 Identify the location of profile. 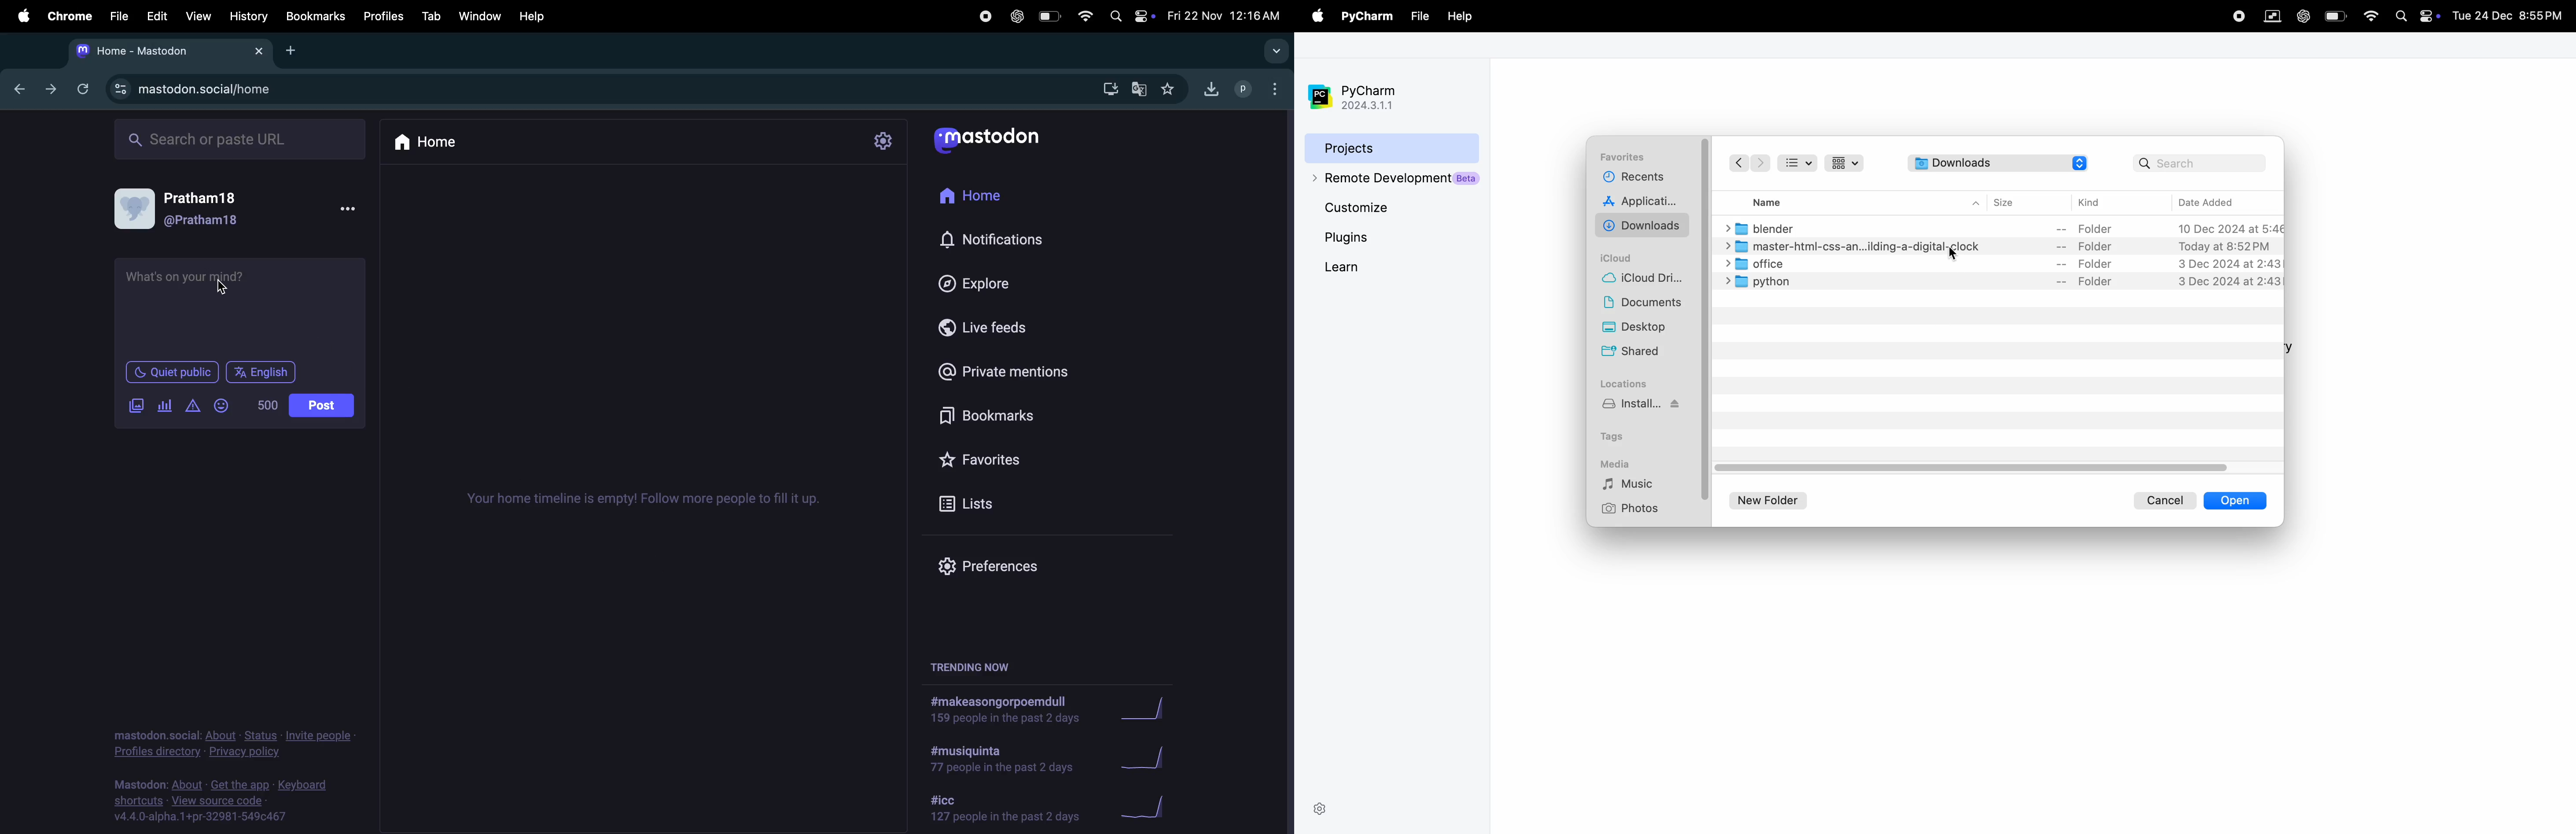
(1240, 89).